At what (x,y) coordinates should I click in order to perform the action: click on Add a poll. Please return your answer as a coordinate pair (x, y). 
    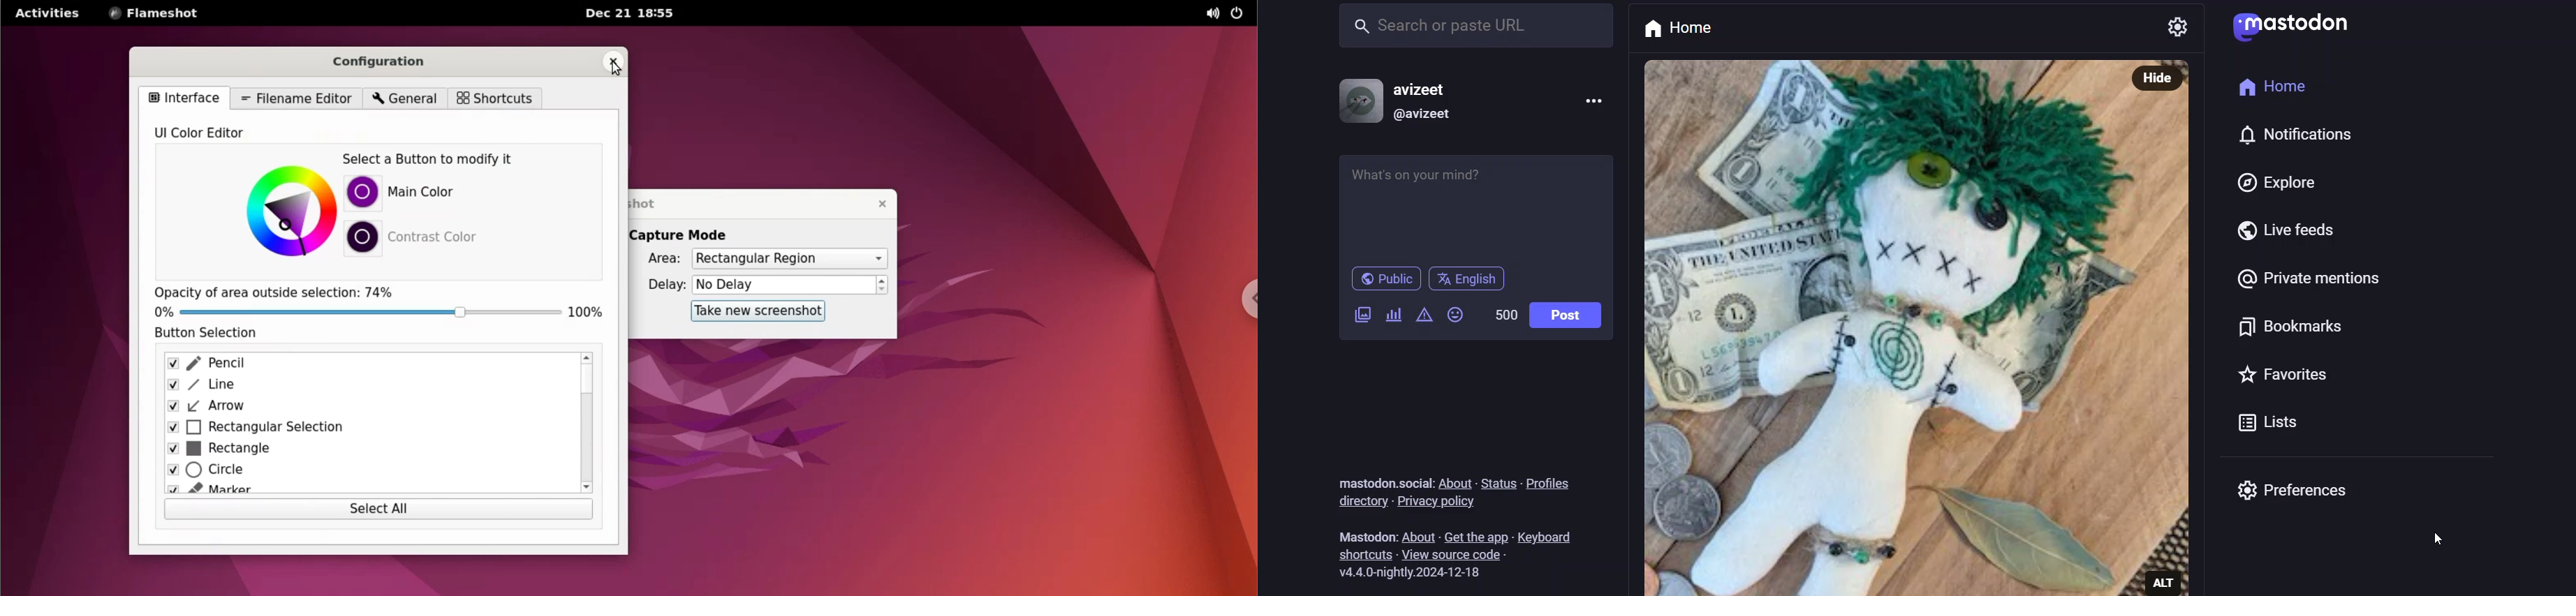
    Looking at the image, I should click on (1390, 315).